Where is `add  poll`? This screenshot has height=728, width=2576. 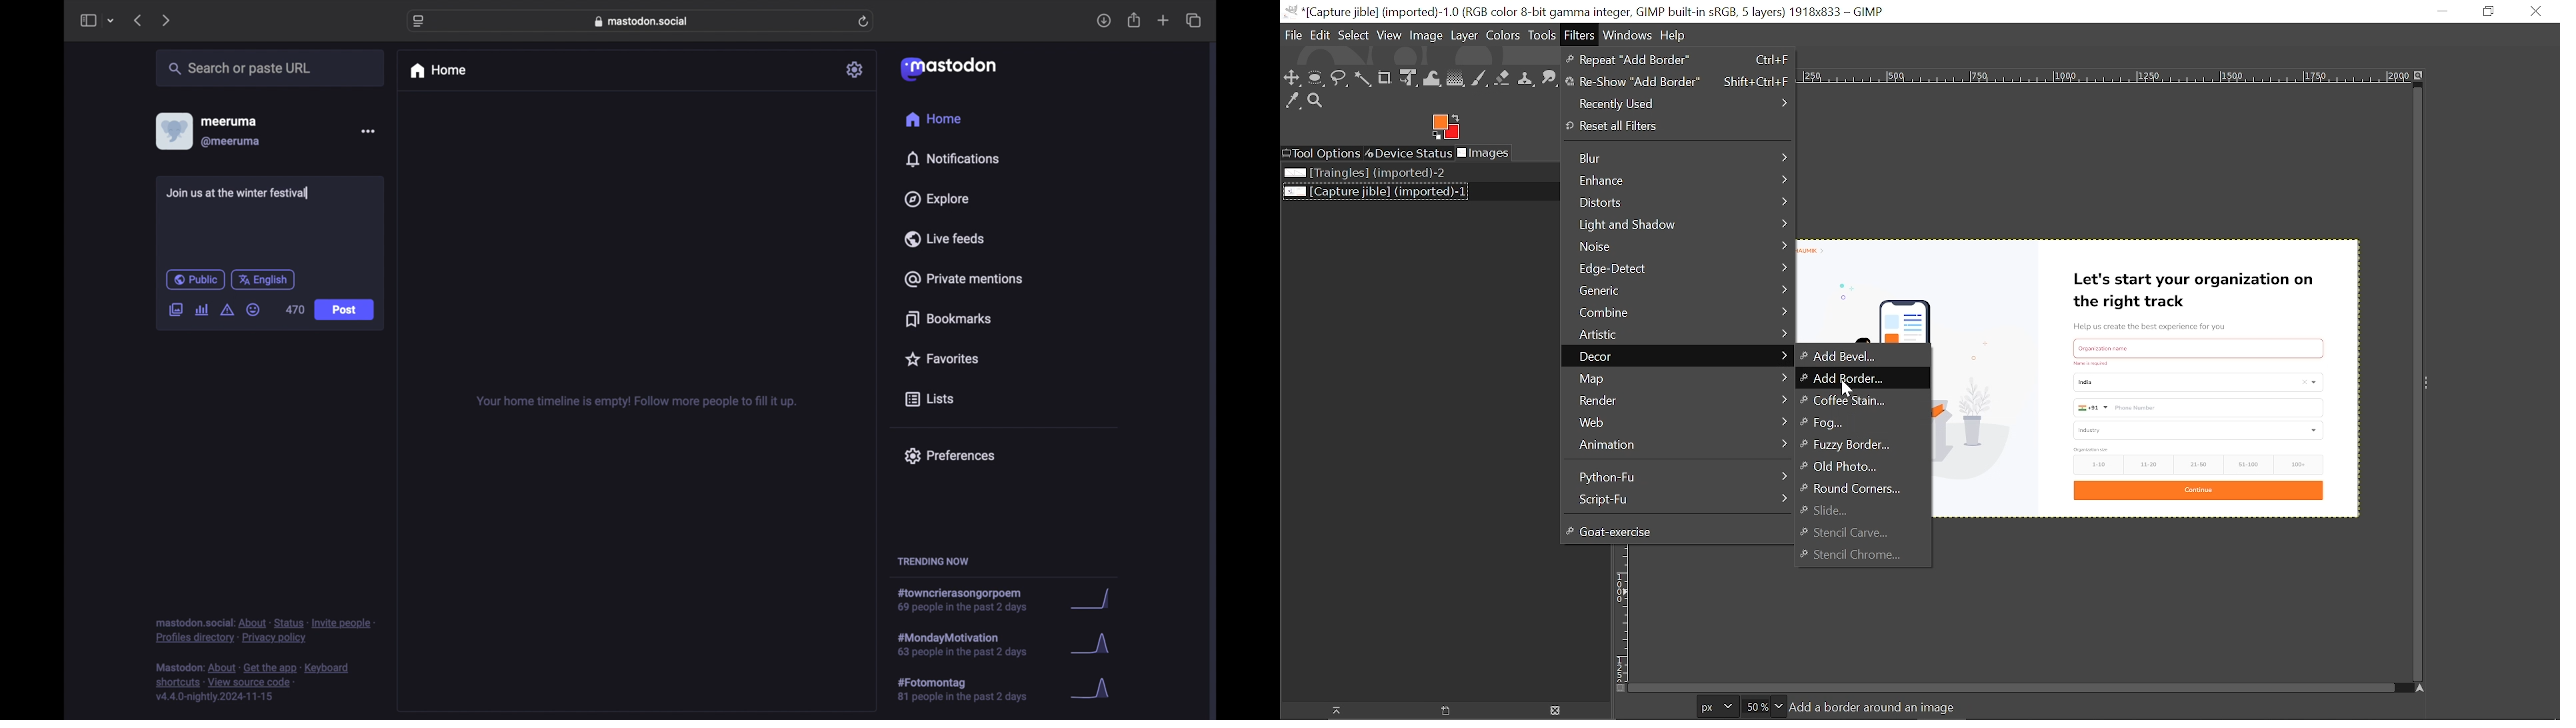
add  poll is located at coordinates (201, 309).